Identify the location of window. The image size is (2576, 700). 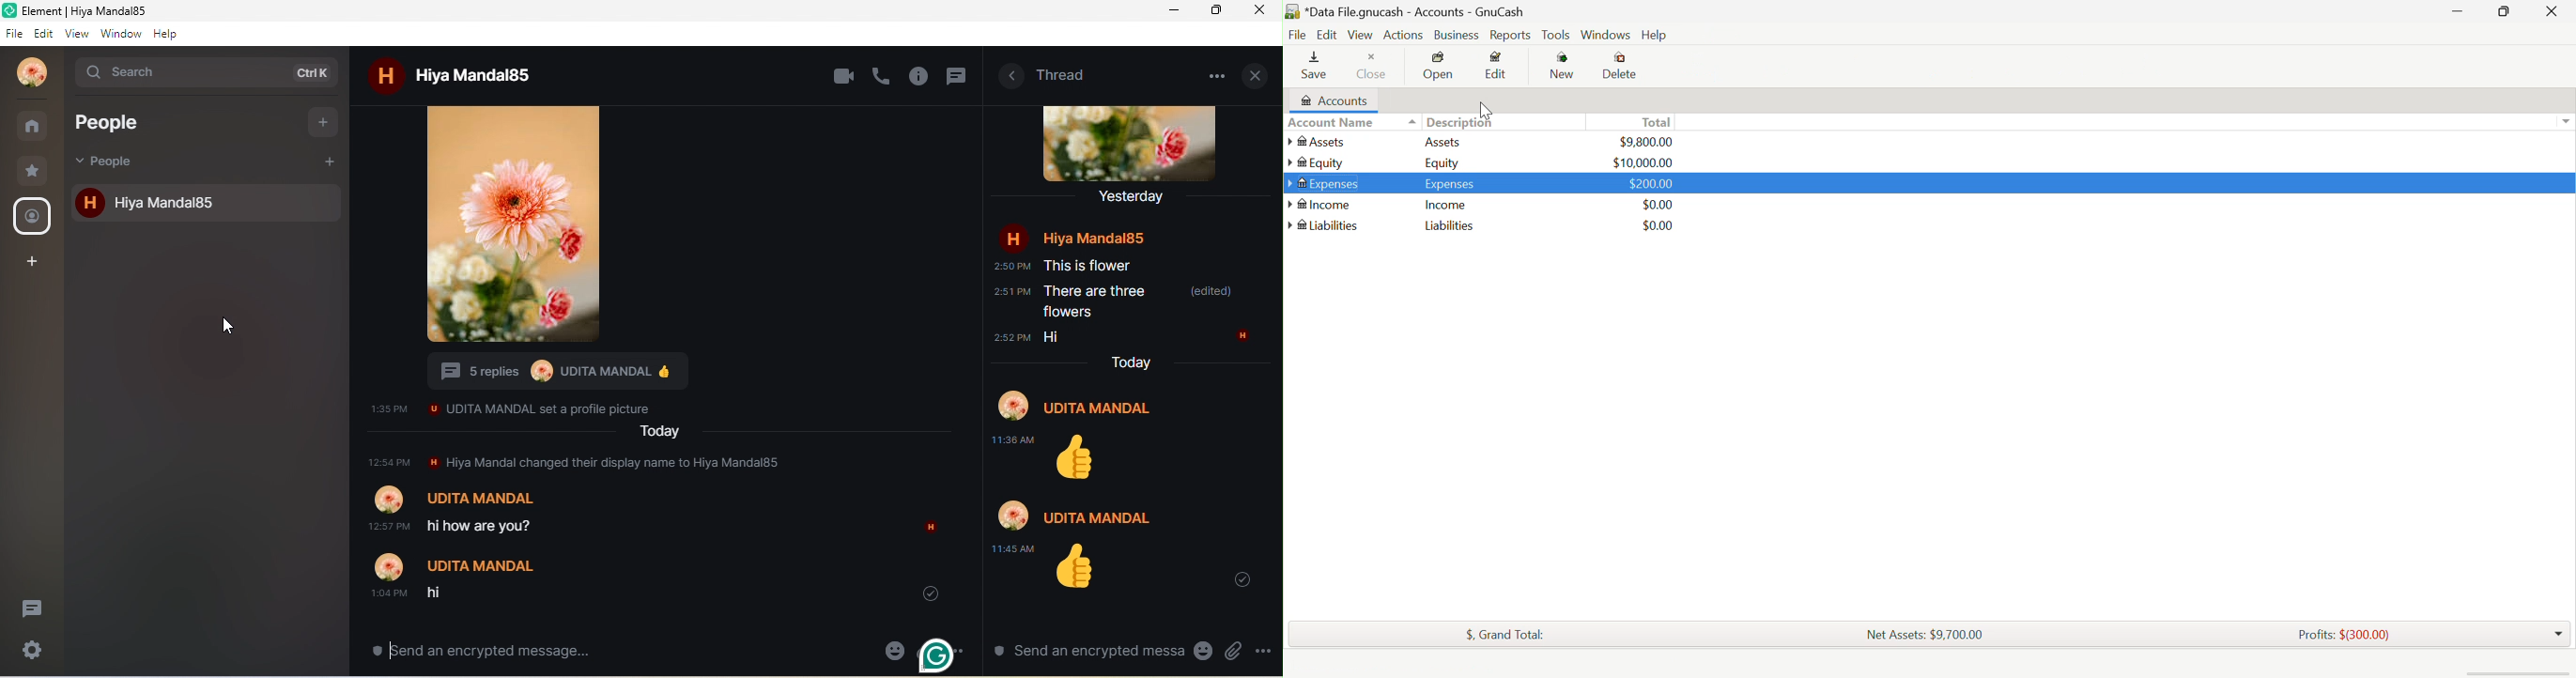
(121, 33).